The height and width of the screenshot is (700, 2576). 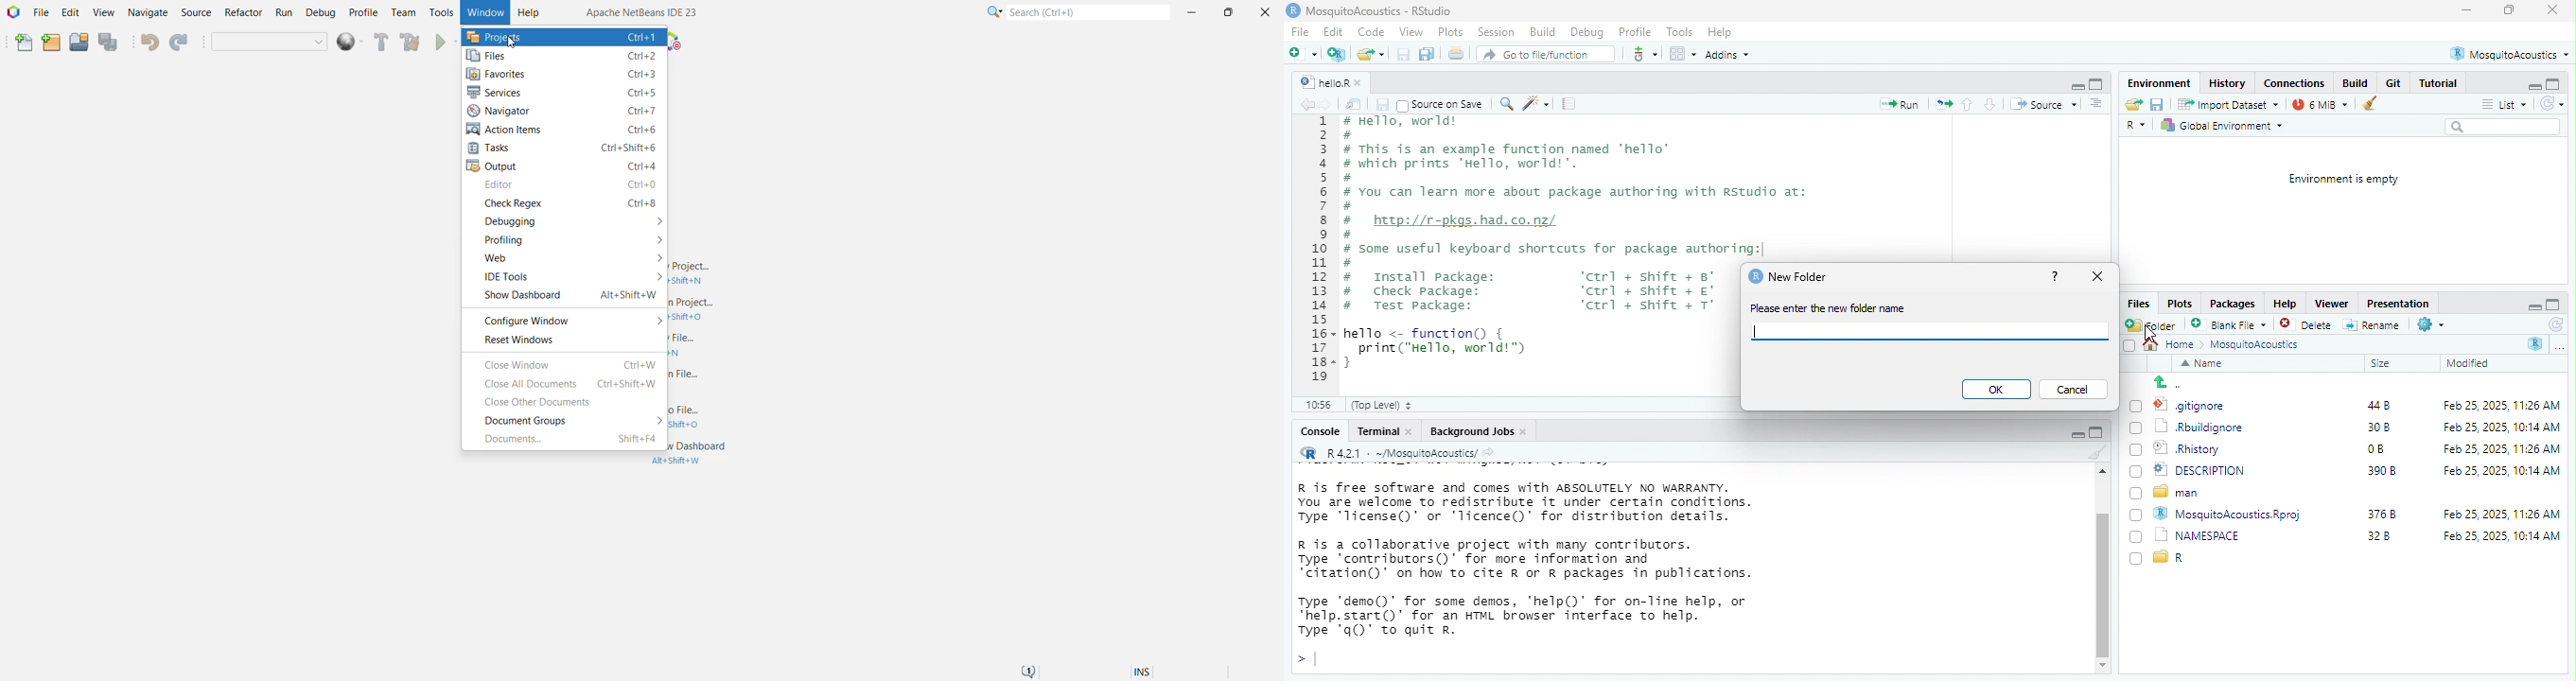 I want to click on re run the previous code, so click(x=1941, y=104).